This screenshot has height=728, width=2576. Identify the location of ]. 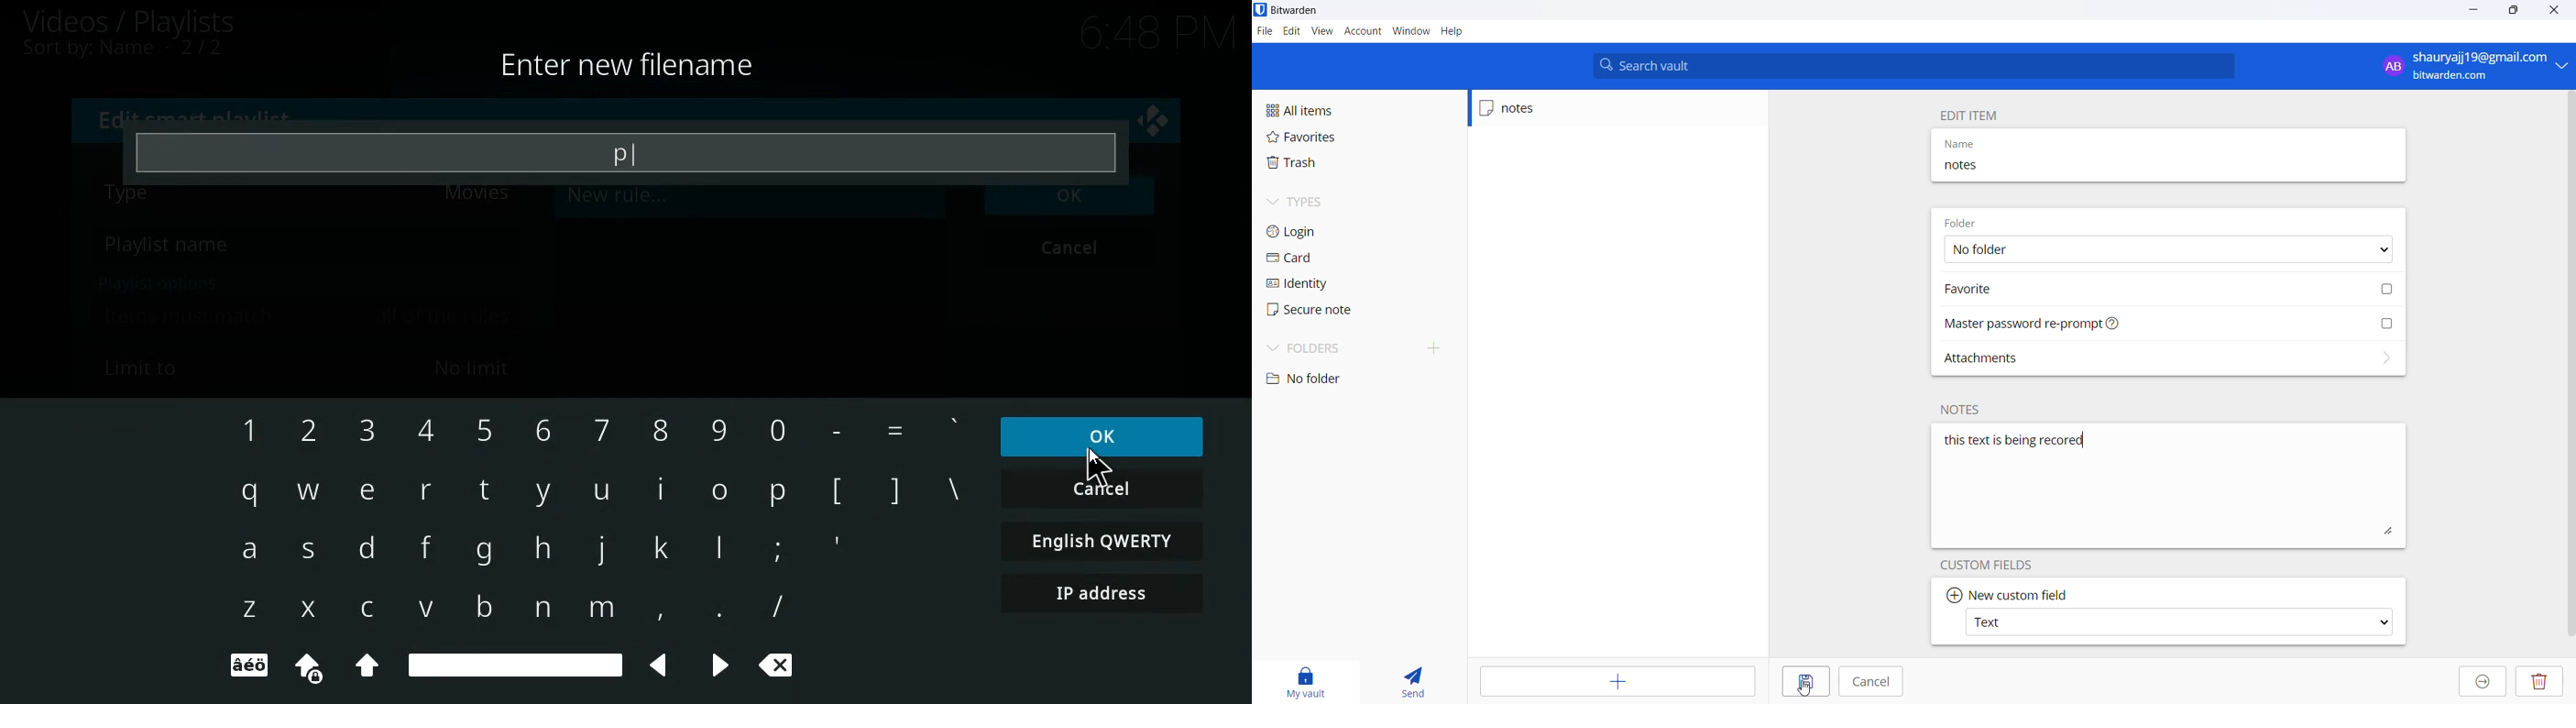
(893, 489).